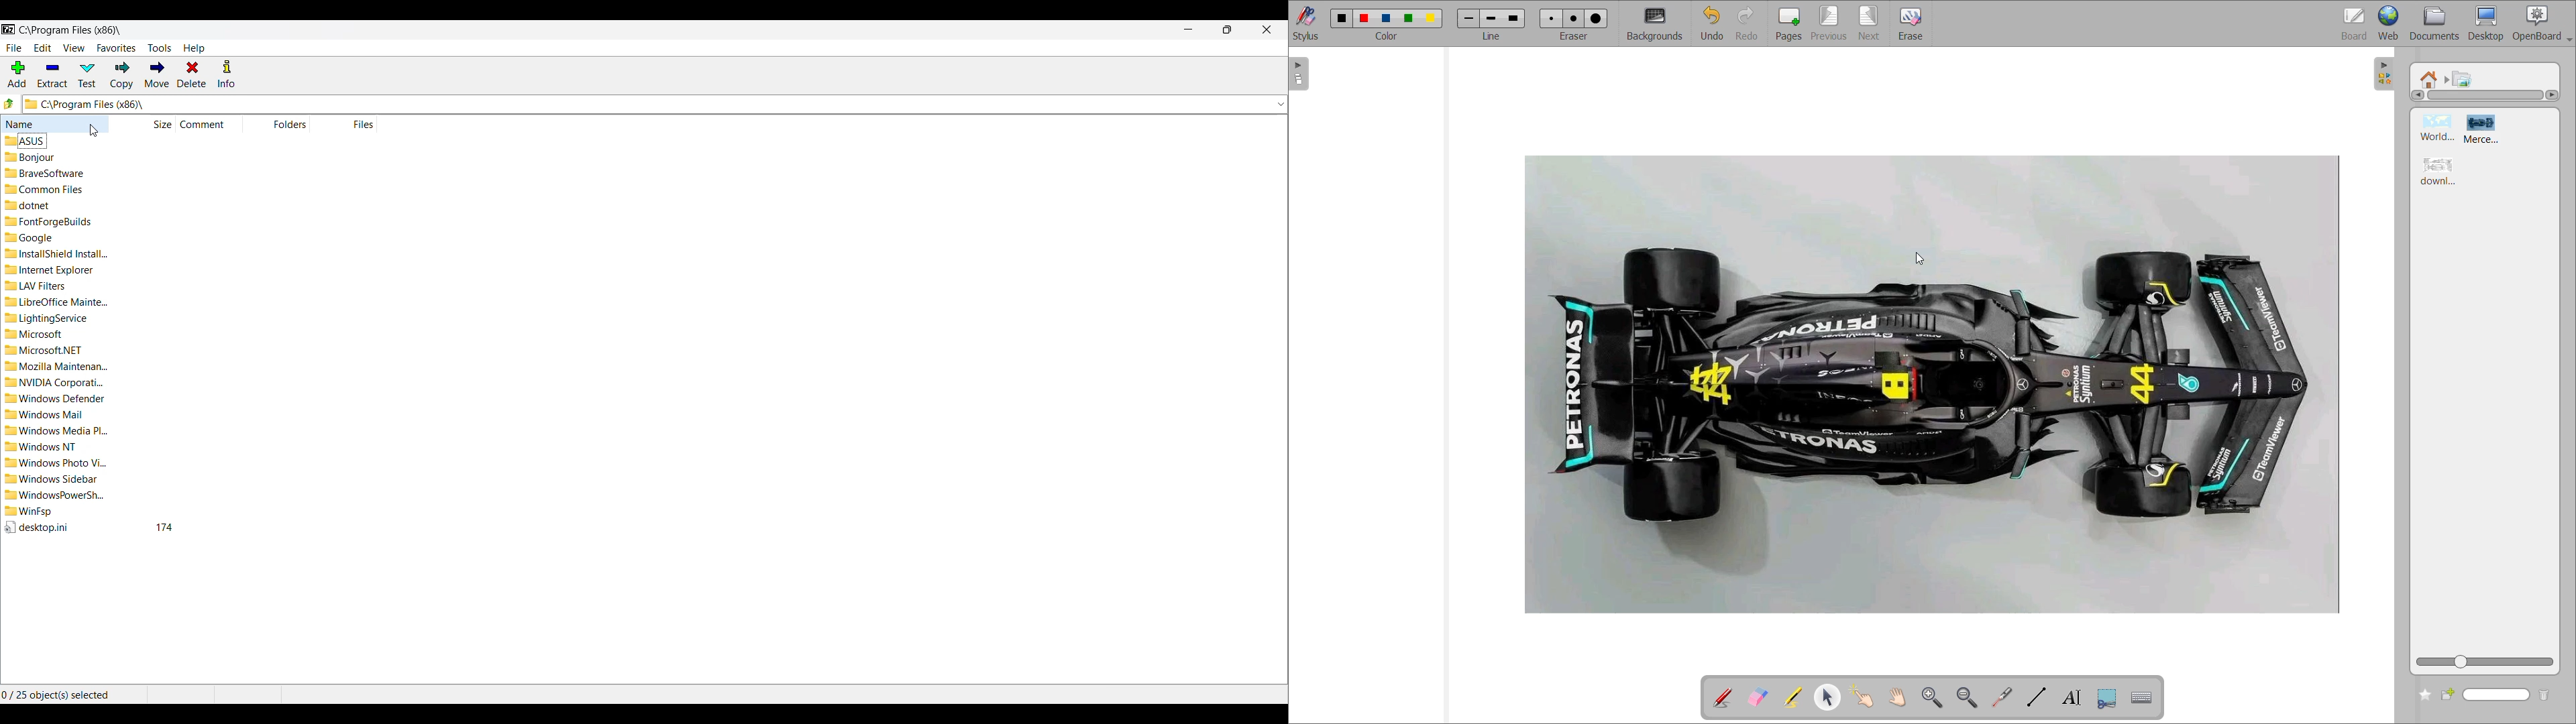  Describe the element at coordinates (160, 48) in the screenshot. I see `Tools menu` at that location.